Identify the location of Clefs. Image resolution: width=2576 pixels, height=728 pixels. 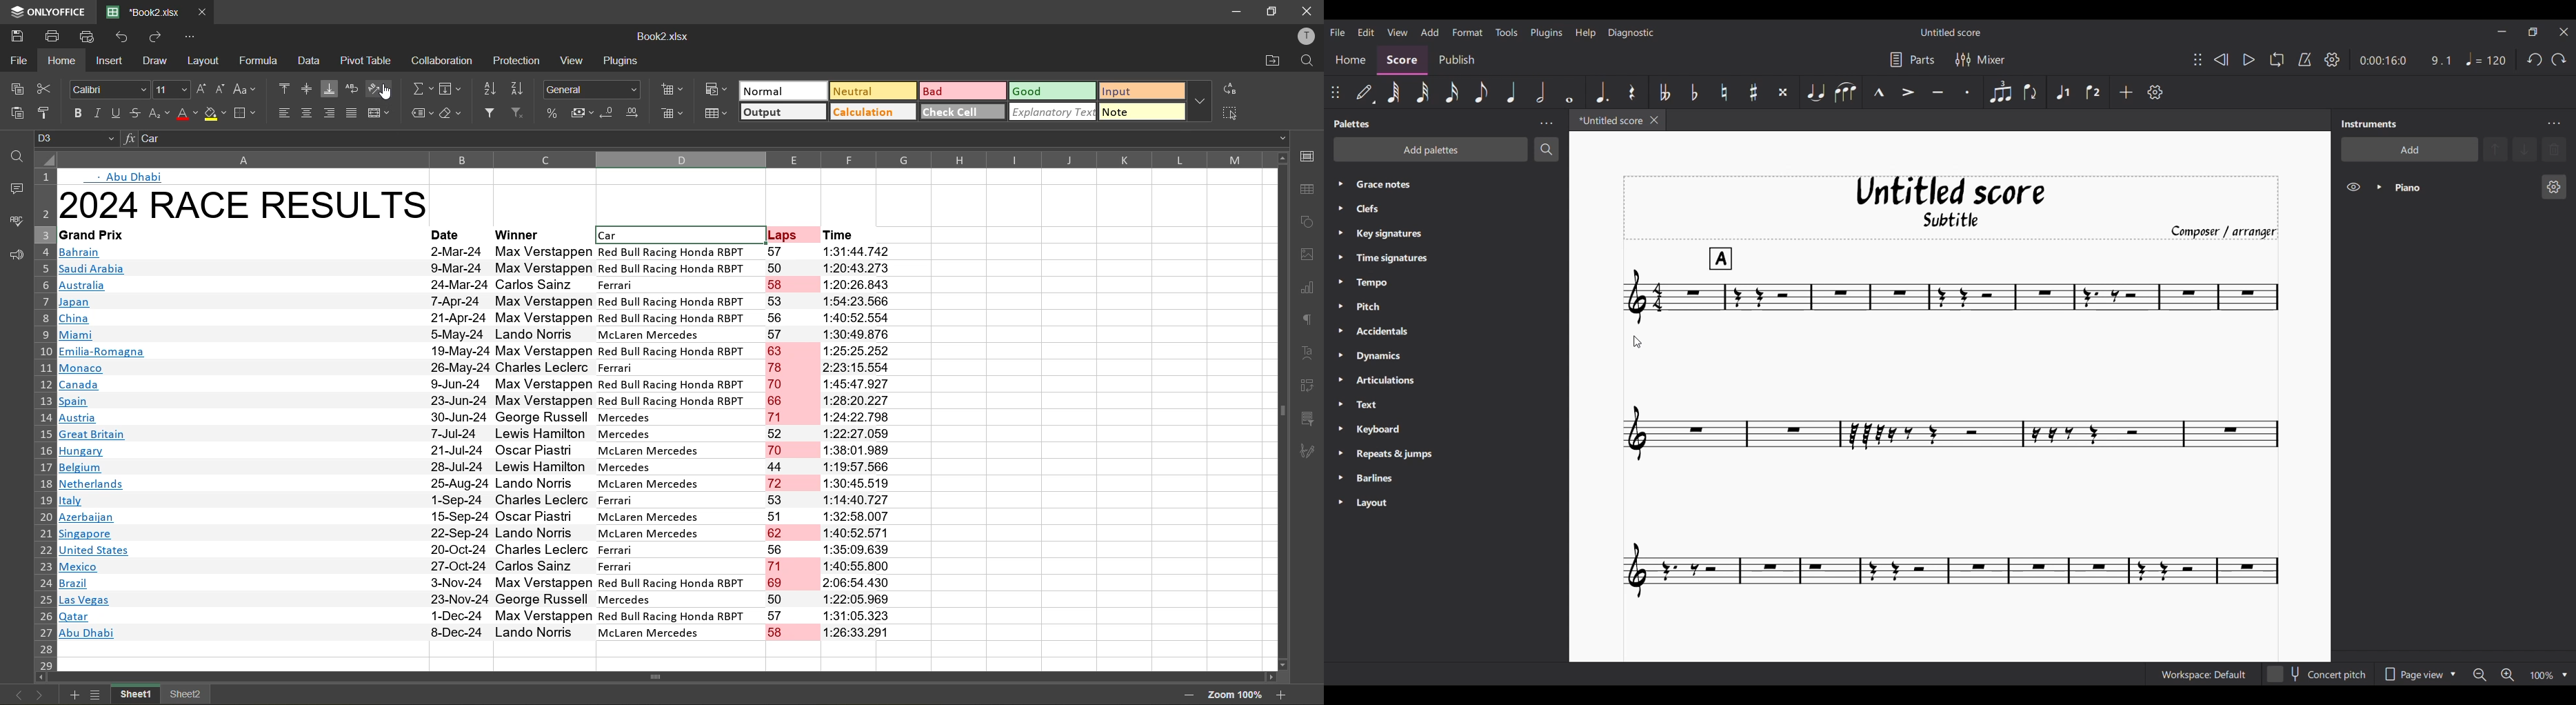
(1428, 209).